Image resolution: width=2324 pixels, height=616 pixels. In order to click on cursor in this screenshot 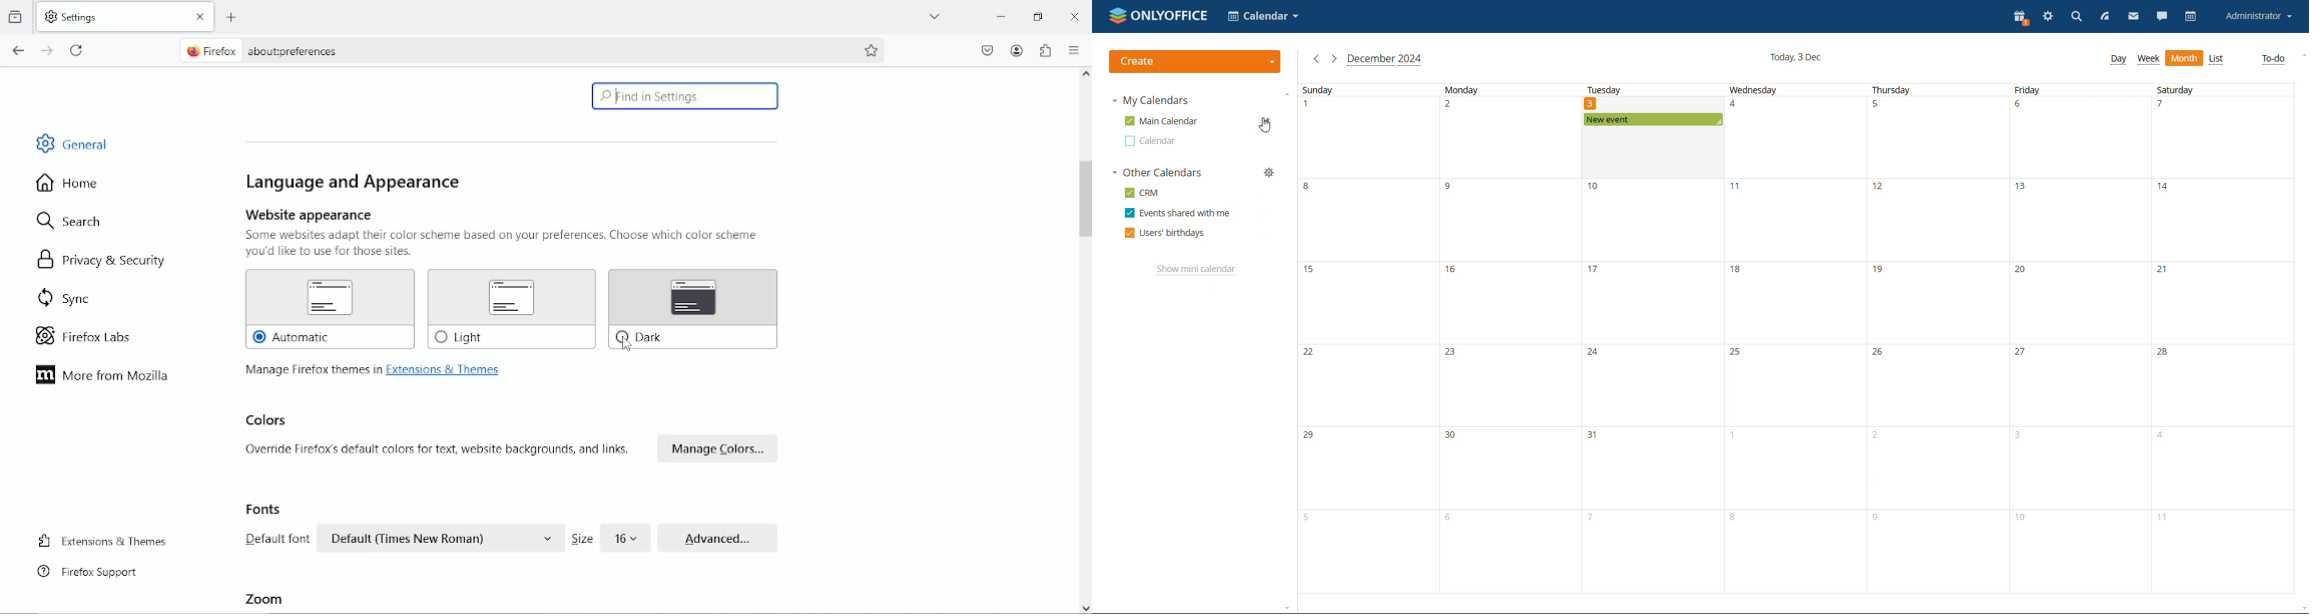, I will do `click(1265, 128)`.